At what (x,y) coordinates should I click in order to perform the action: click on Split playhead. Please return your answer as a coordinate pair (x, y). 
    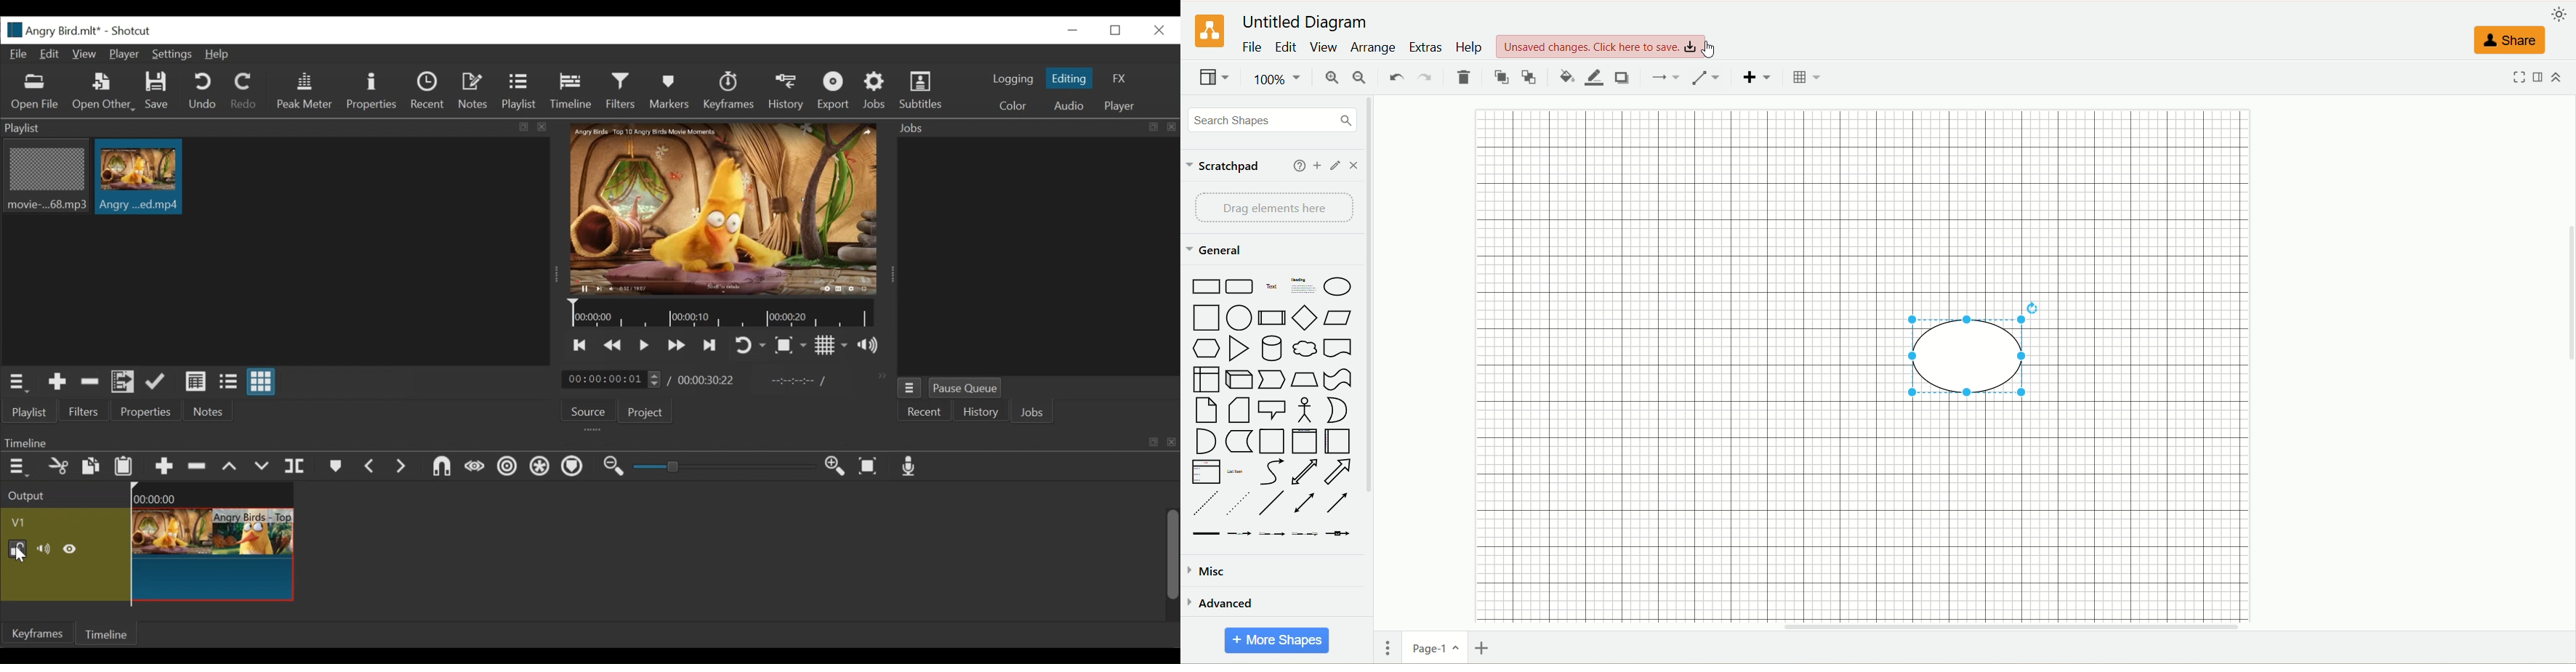
    Looking at the image, I should click on (295, 468).